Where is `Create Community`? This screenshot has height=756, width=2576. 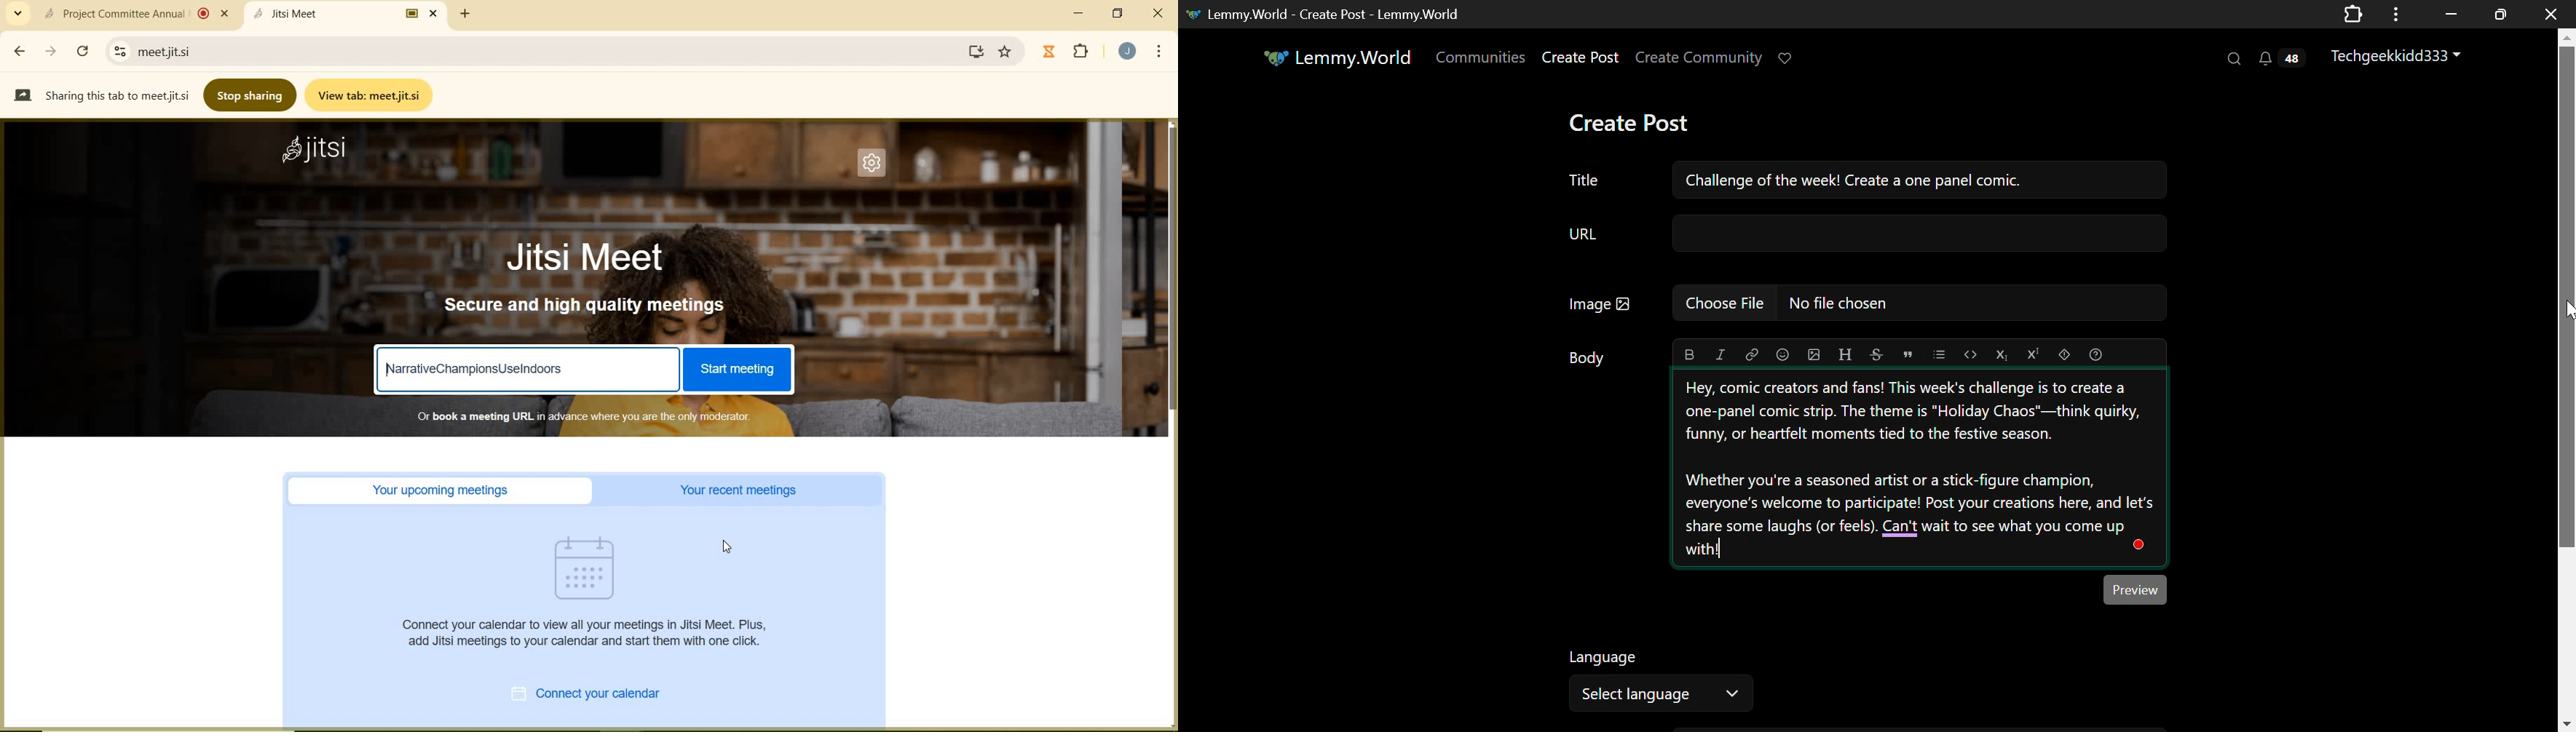 Create Community is located at coordinates (1699, 58).